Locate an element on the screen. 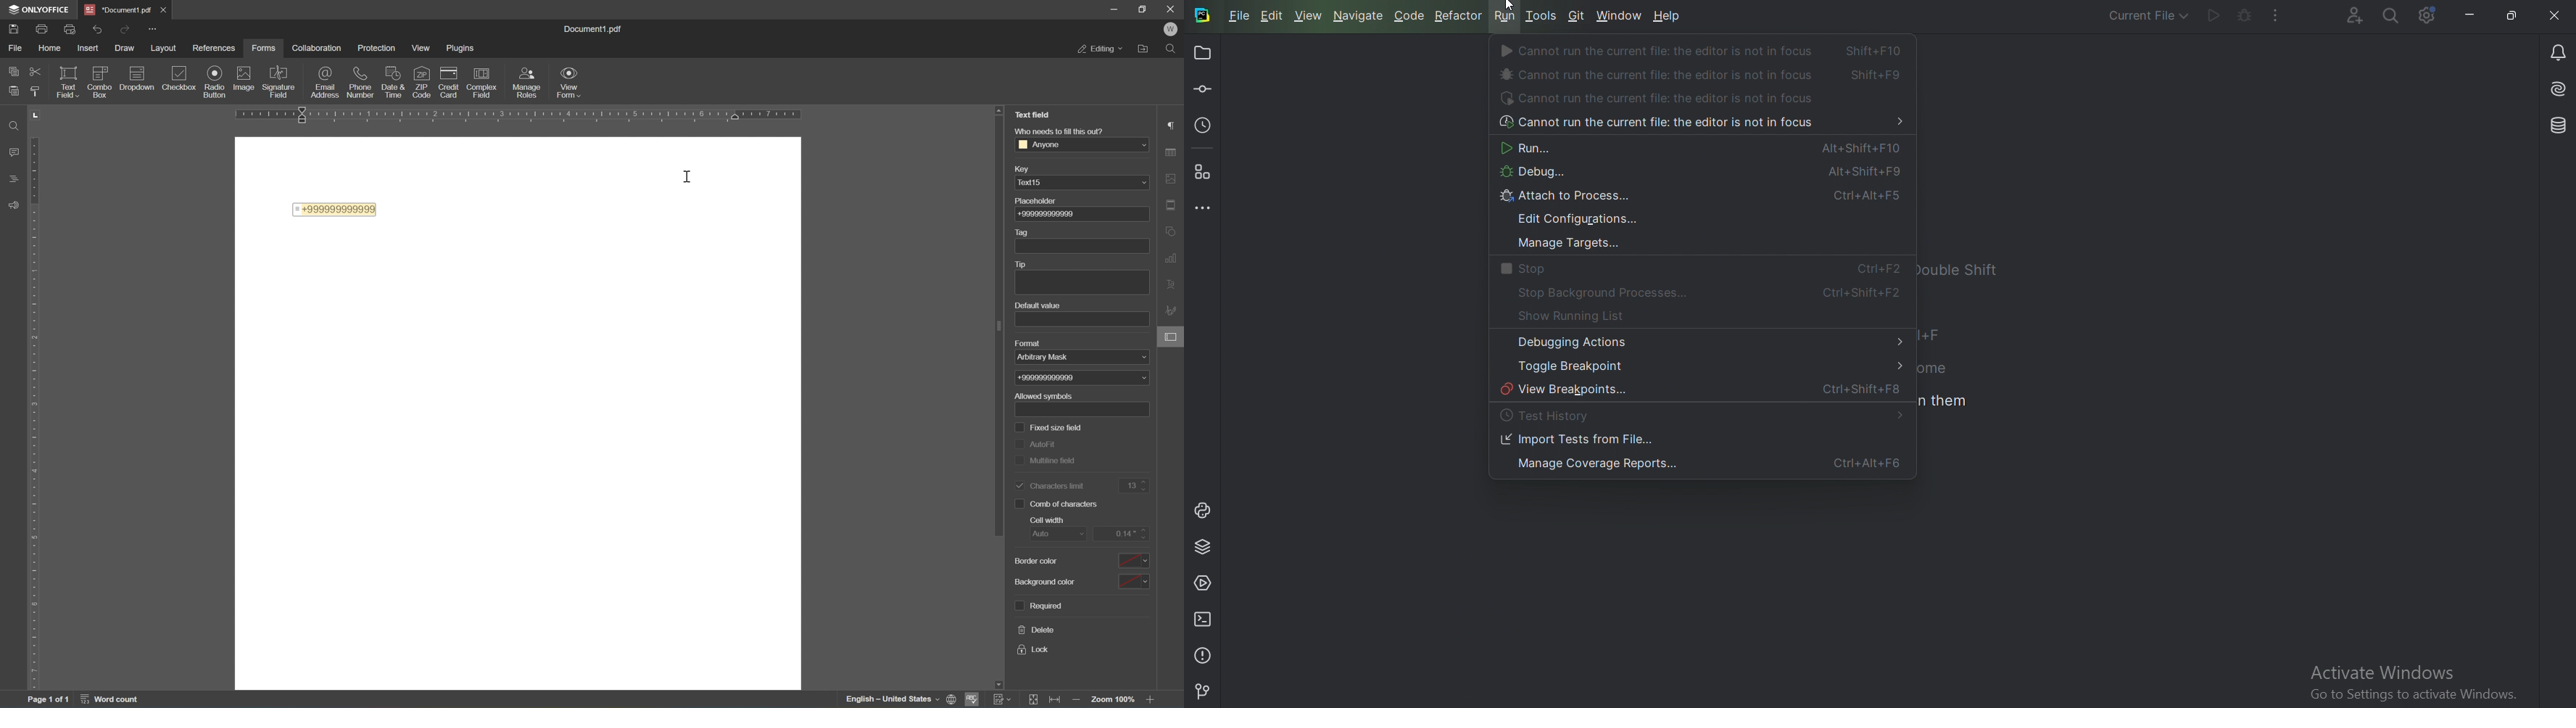 Image resolution: width=2576 pixels, height=728 pixels. find is located at coordinates (1173, 50).